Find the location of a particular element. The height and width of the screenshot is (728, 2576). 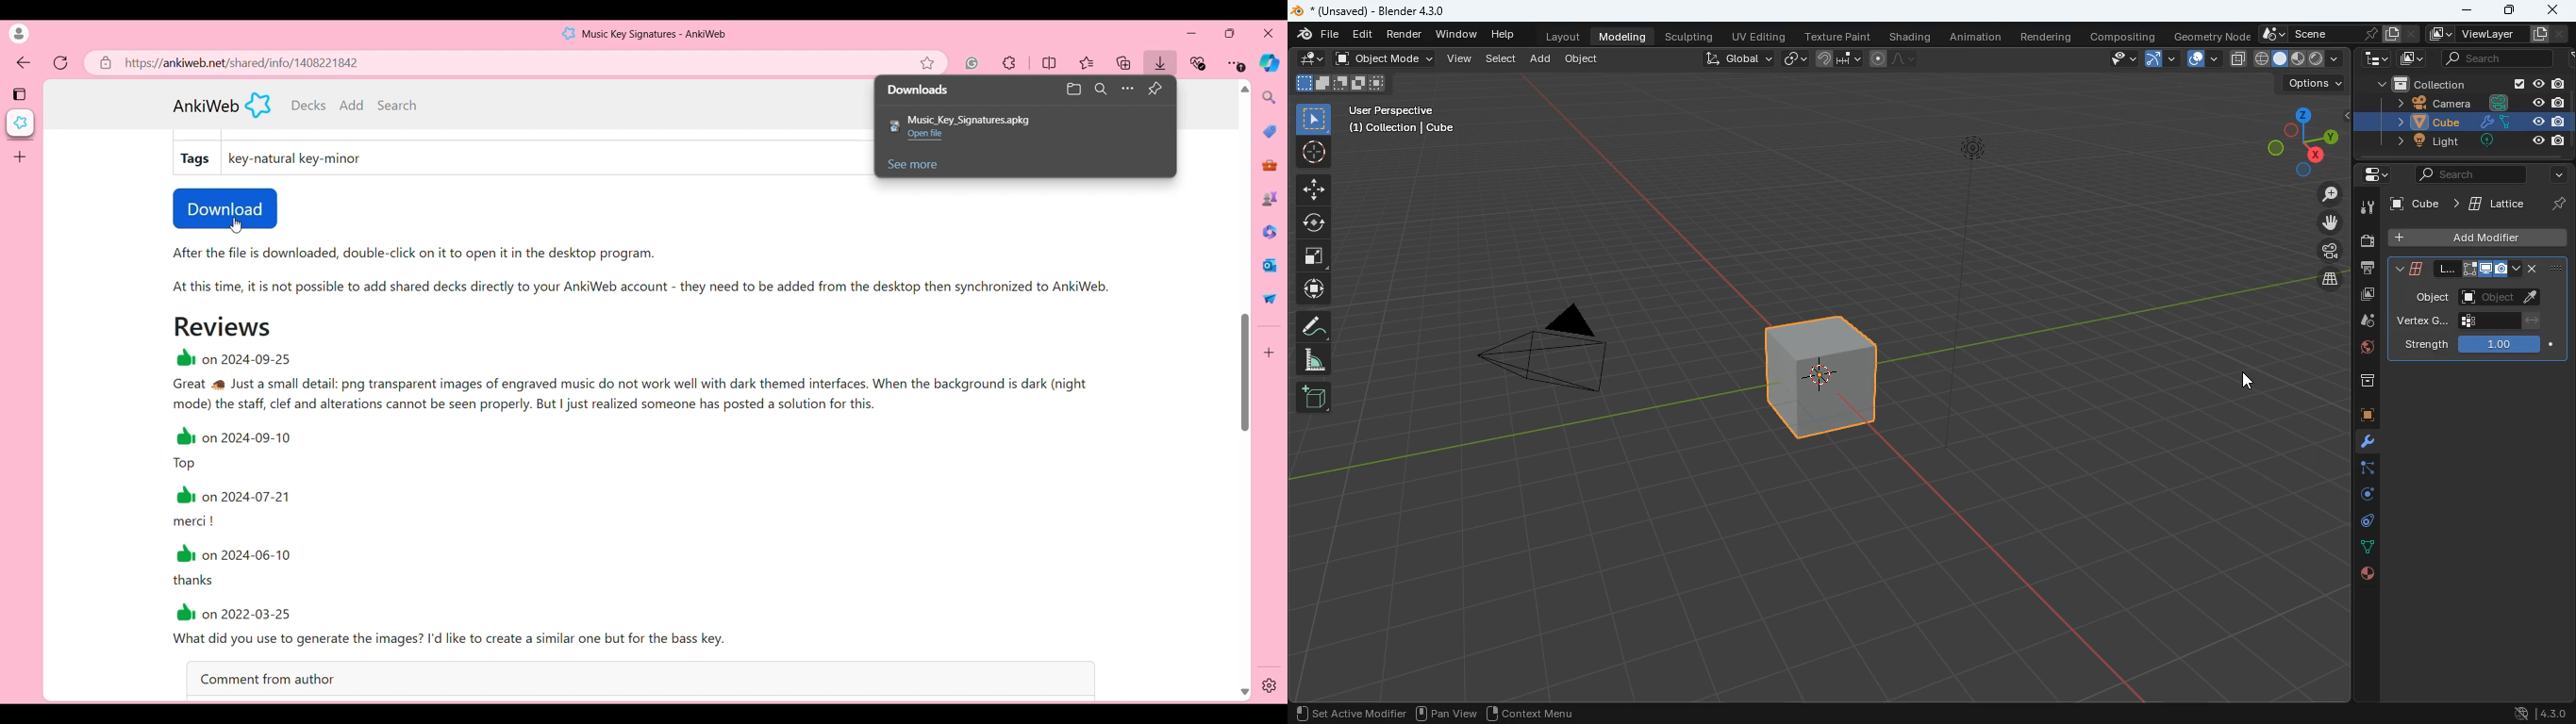

Pin downloads is located at coordinates (1154, 89).